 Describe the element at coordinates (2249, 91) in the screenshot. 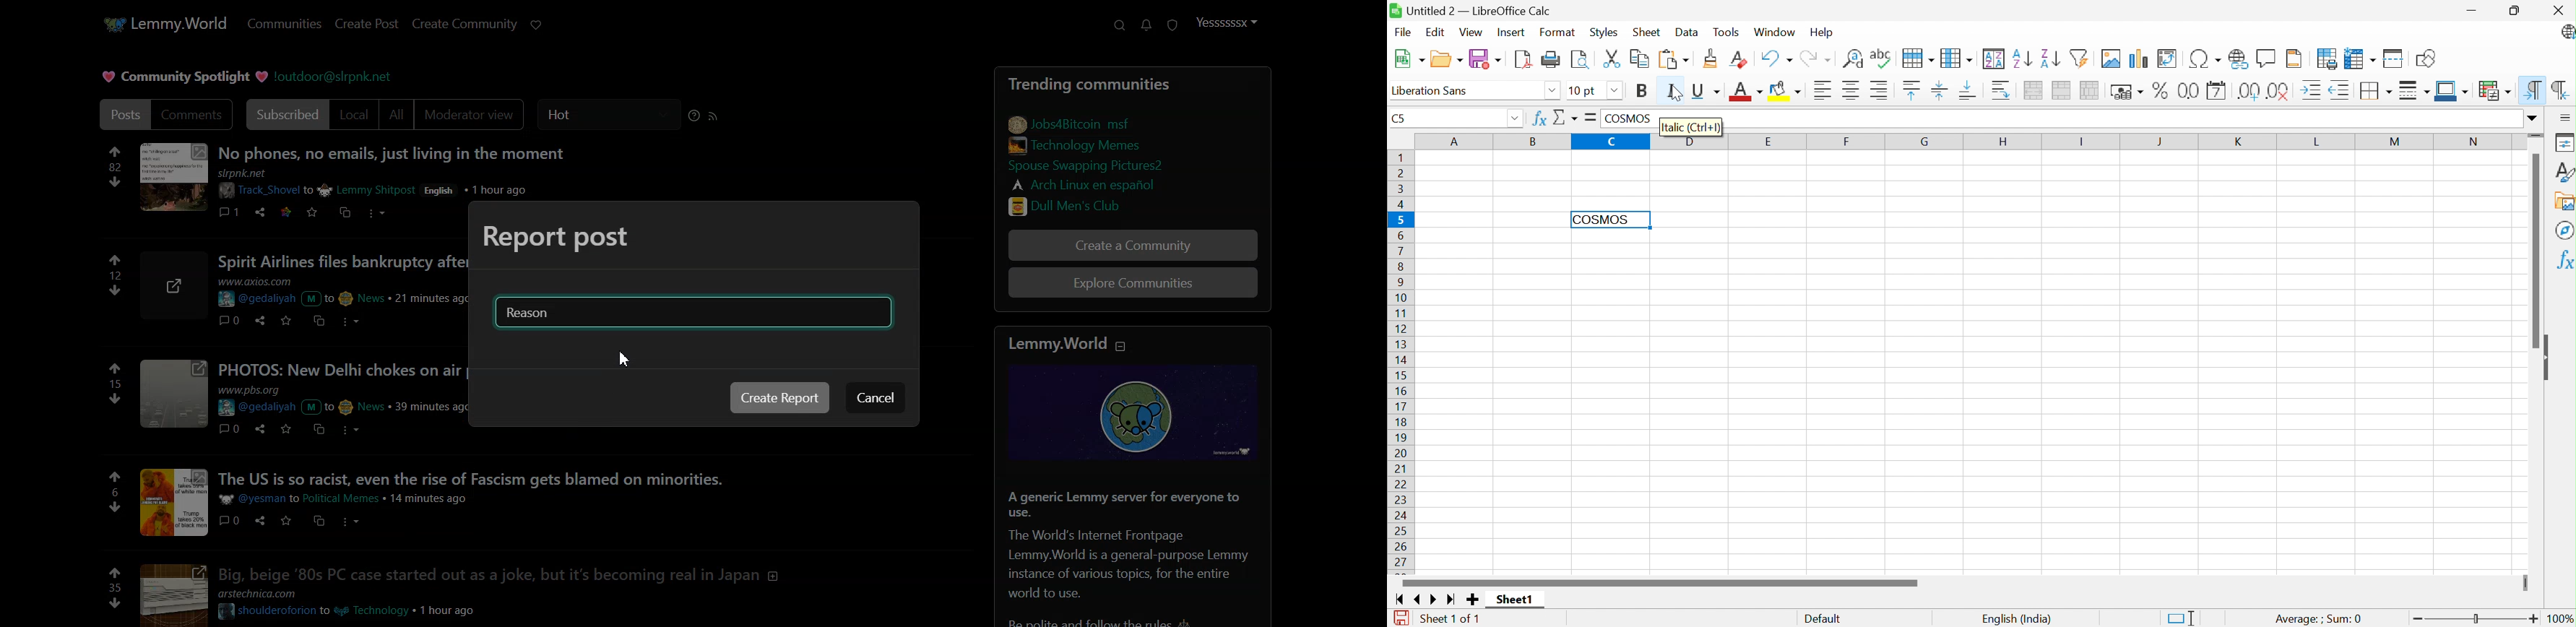

I see `Add decimal place` at that location.